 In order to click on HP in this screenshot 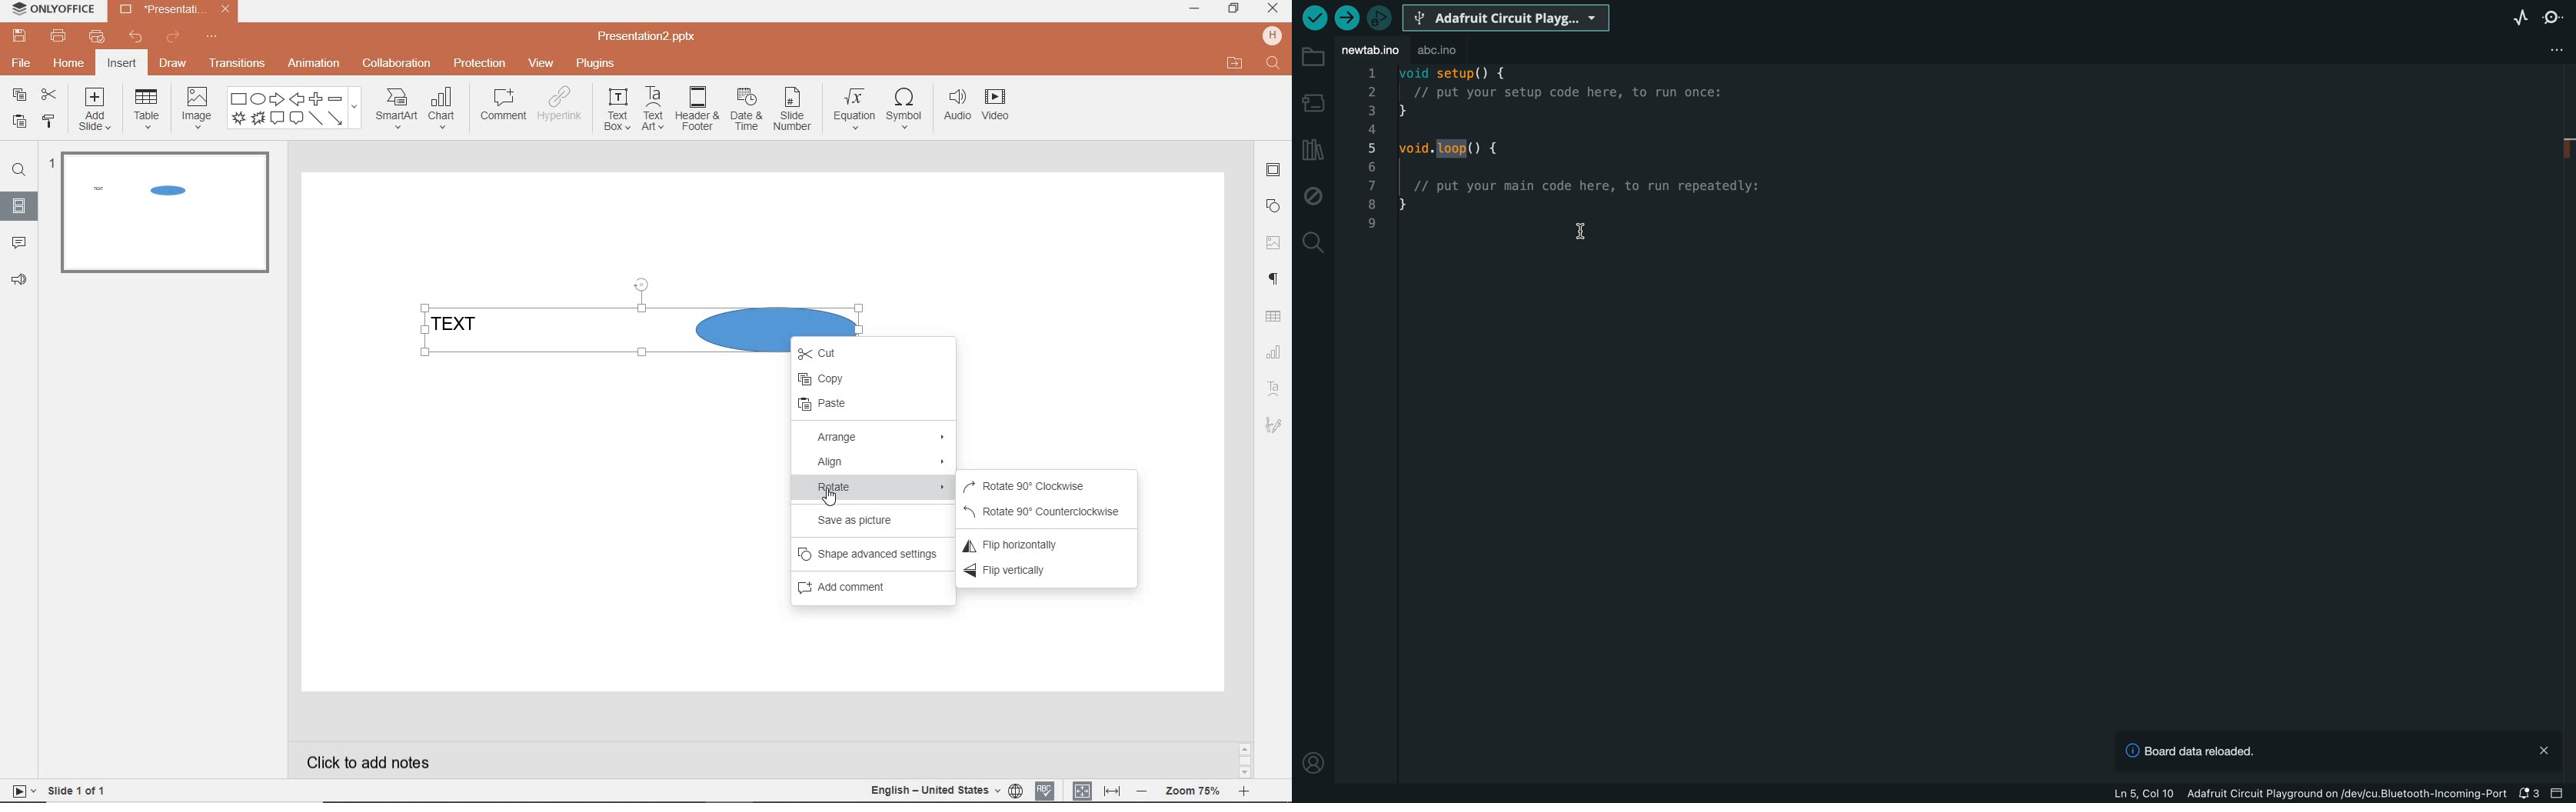, I will do `click(1273, 35)`.